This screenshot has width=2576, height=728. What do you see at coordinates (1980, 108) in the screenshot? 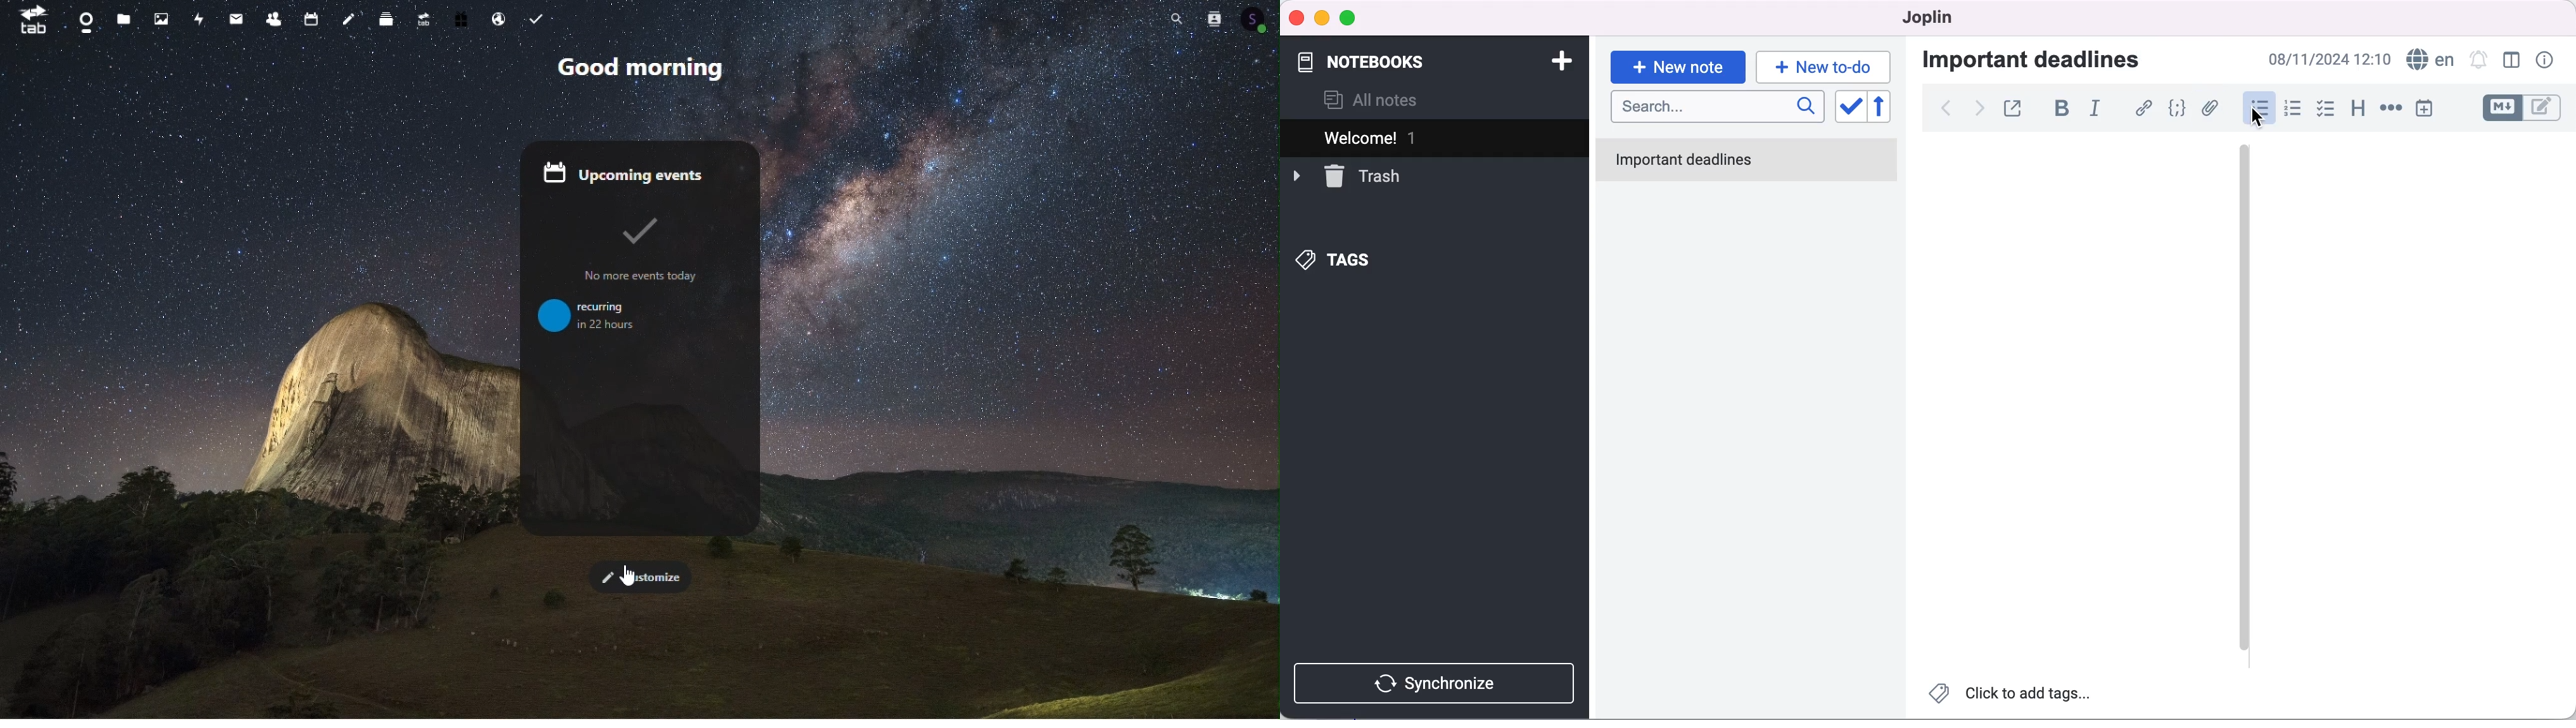
I see `forward` at bounding box center [1980, 108].